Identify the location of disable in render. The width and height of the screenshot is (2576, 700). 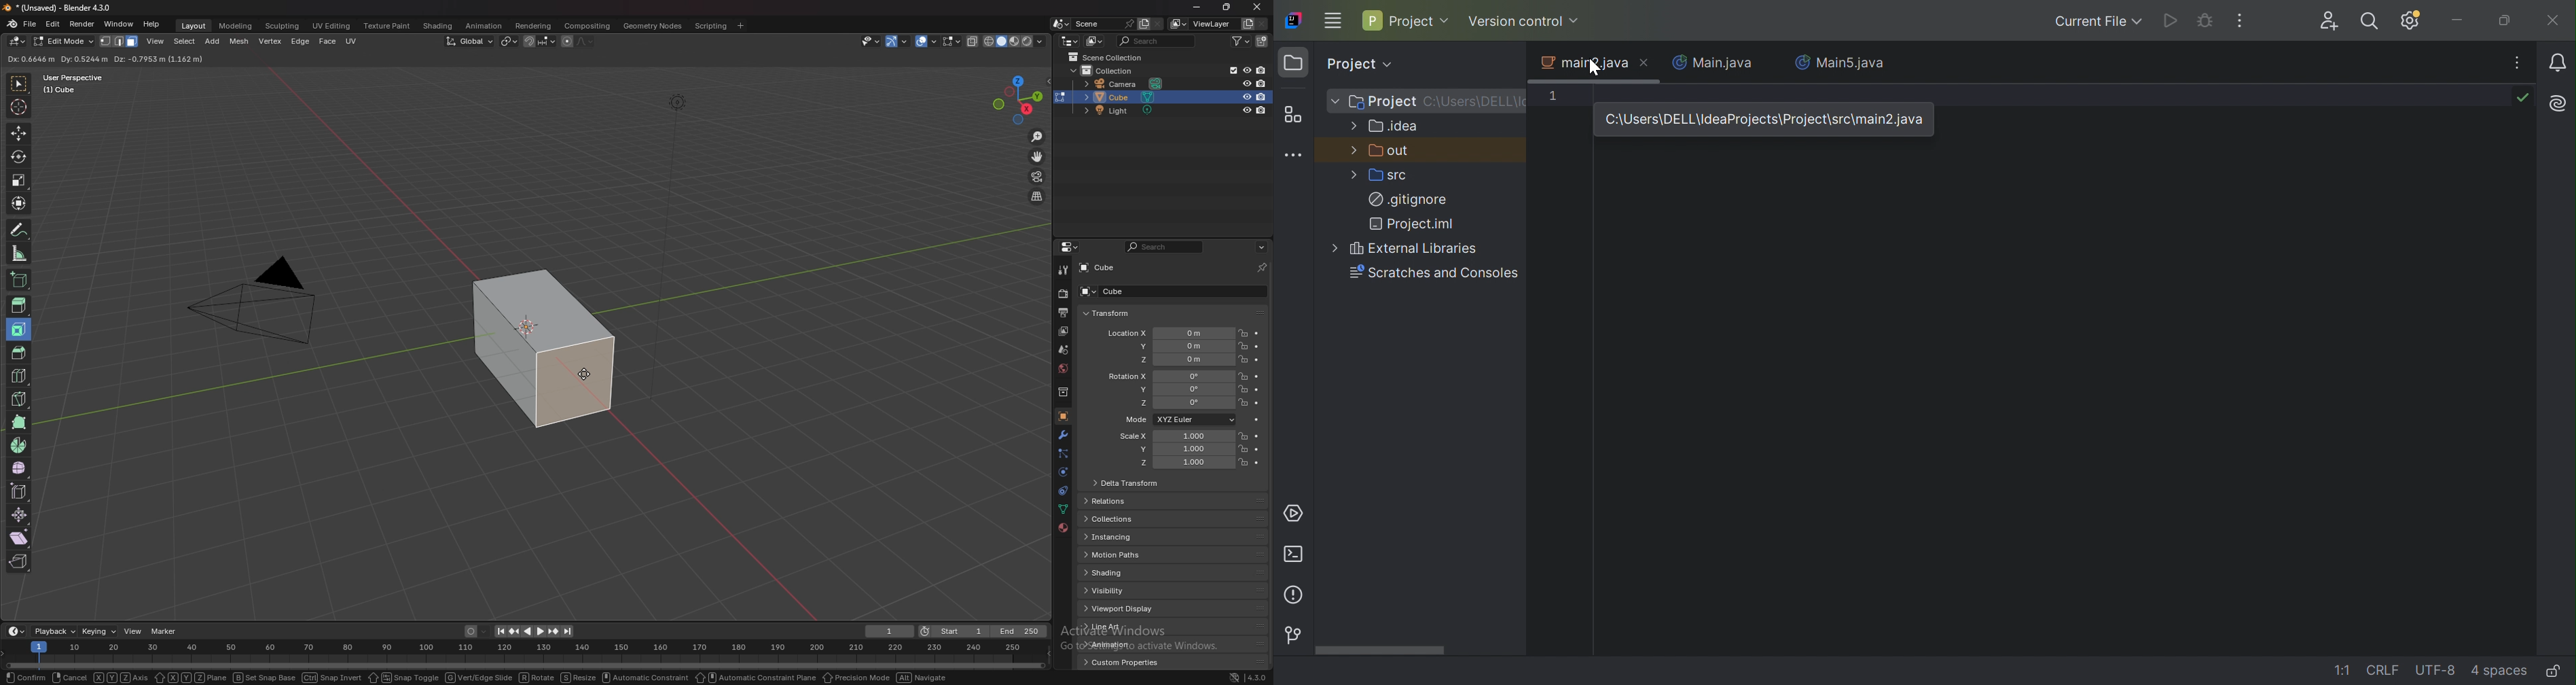
(1260, 70).